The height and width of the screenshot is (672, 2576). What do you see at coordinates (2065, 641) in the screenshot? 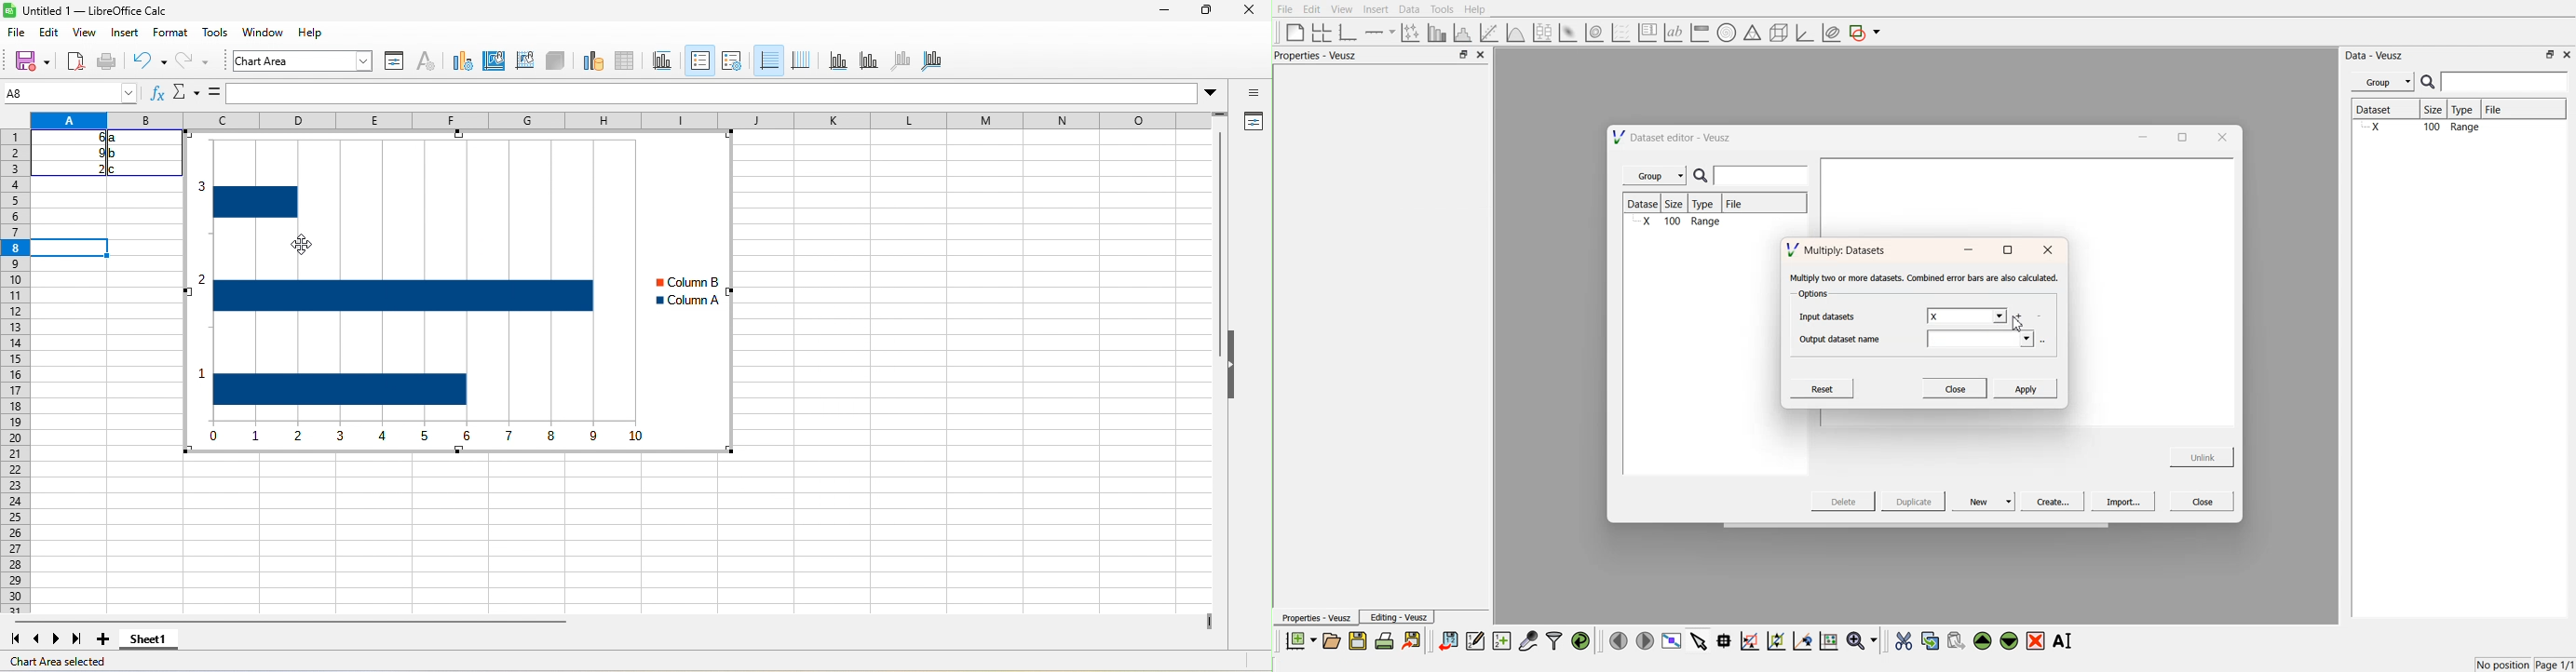
I see `Rename the selected widgets` at bounding box center [2065, 641].